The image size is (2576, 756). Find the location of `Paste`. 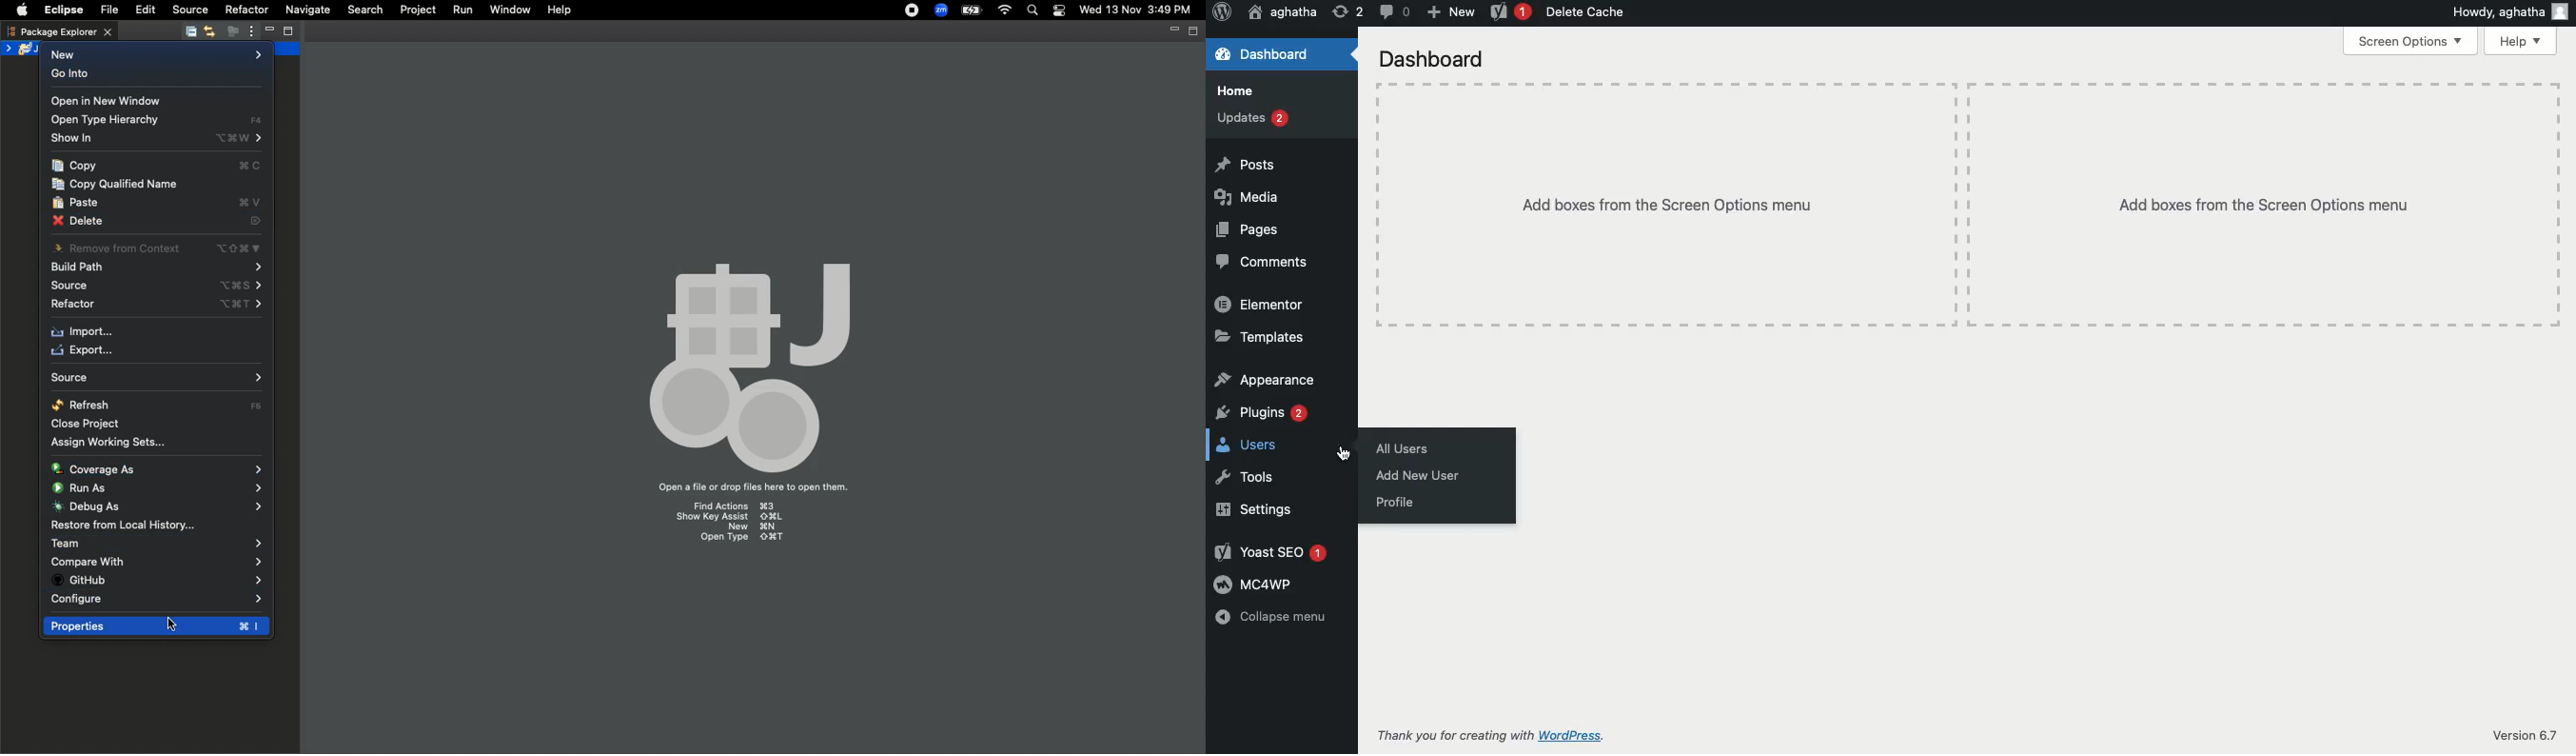

Paste is located at coordinates (157, 203).